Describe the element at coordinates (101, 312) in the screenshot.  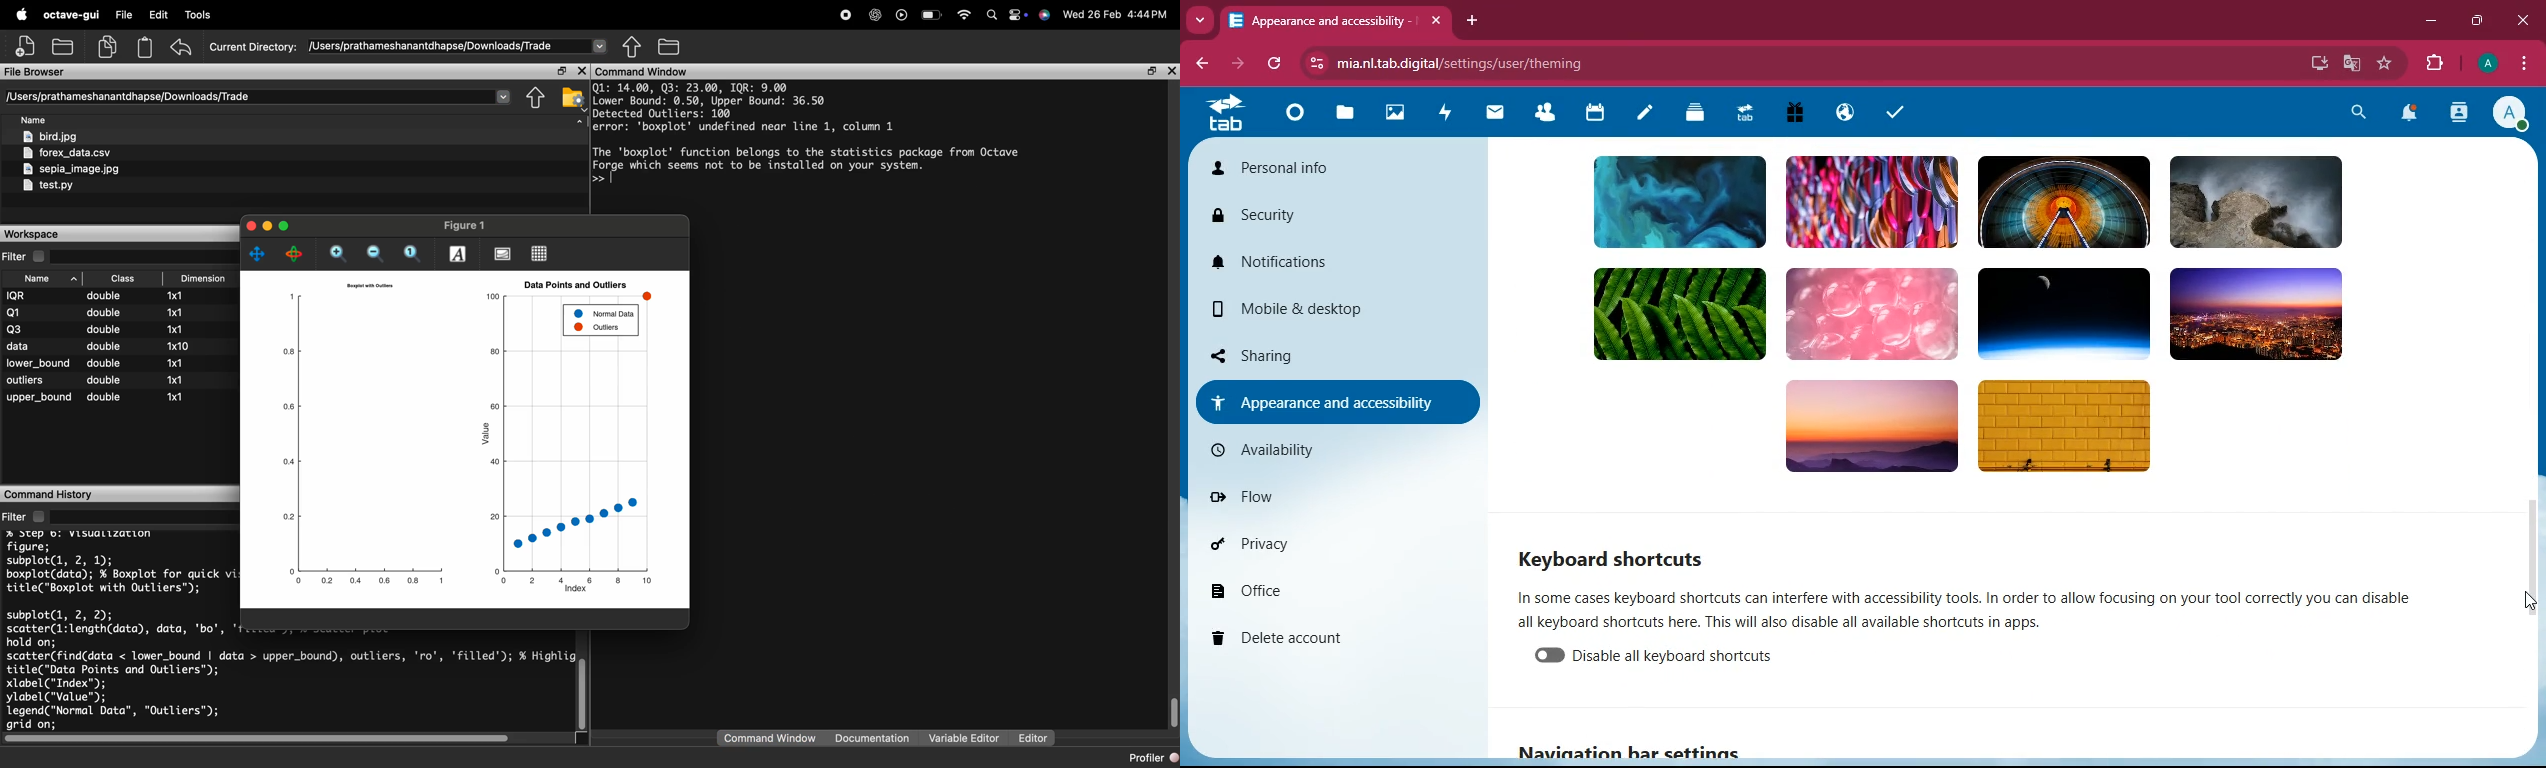
I see `[e)] double 1x1` at that location.